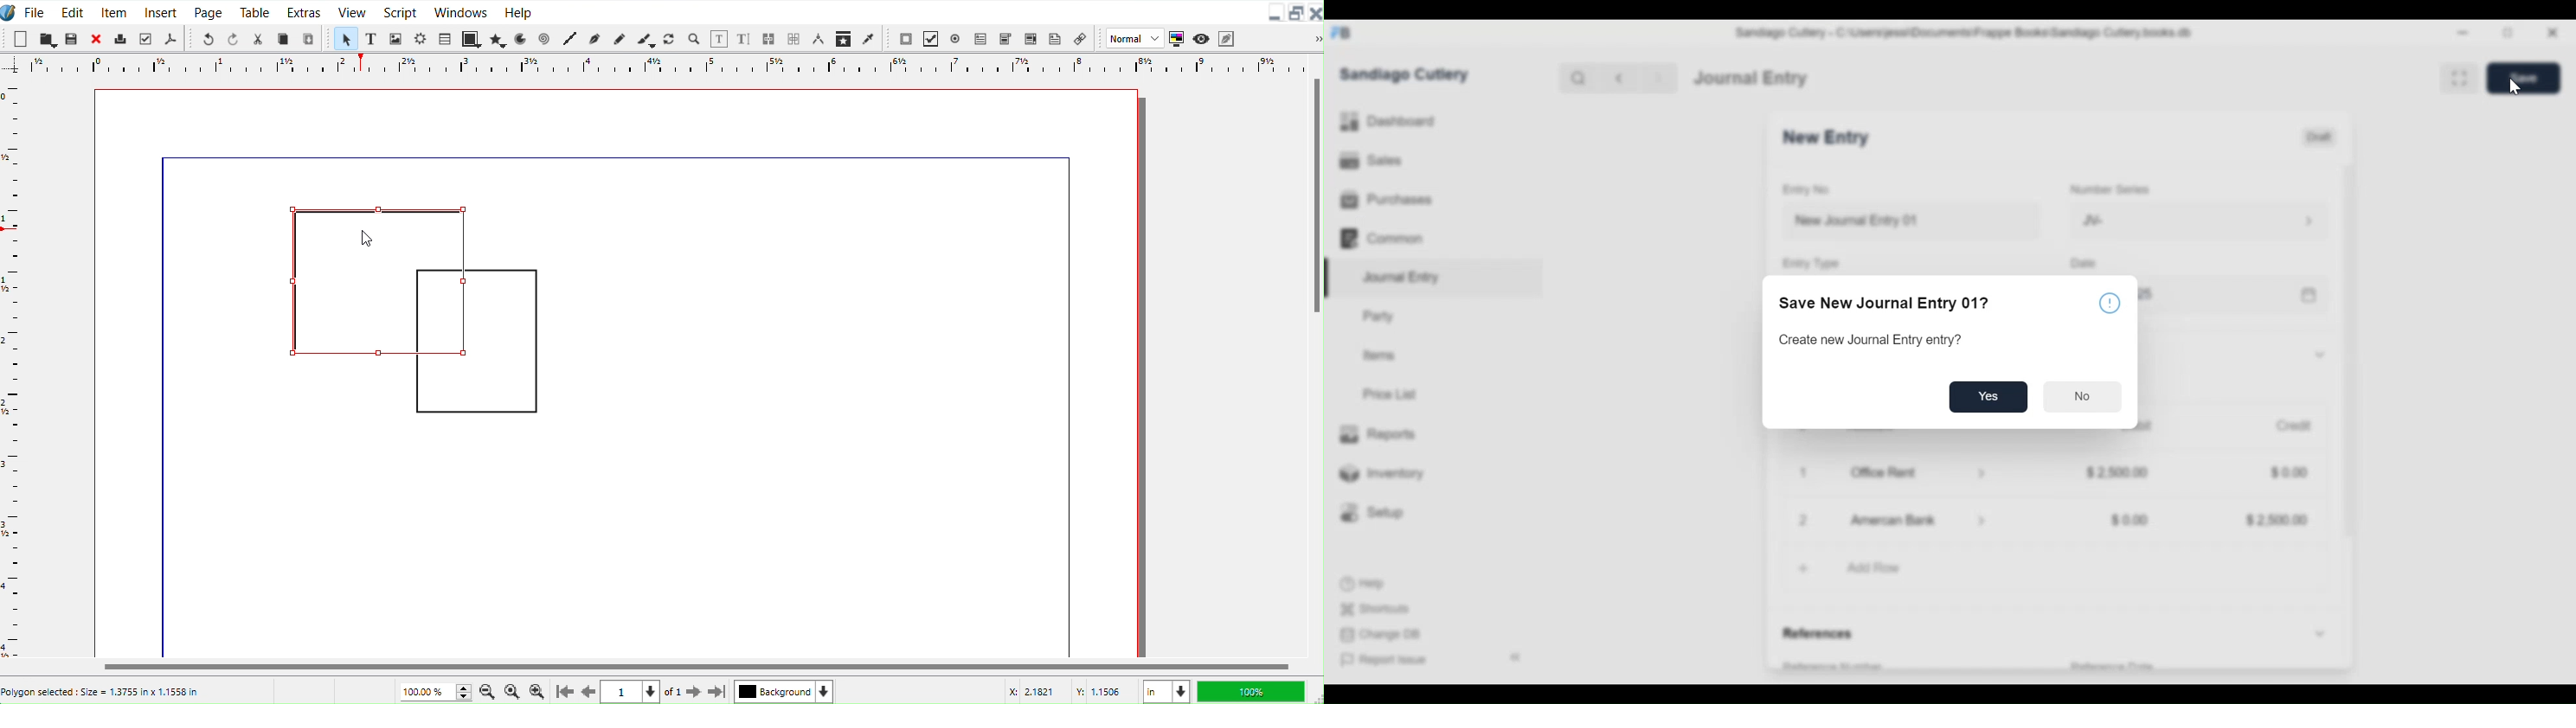  I want to click on Extras, so click(305, 11).